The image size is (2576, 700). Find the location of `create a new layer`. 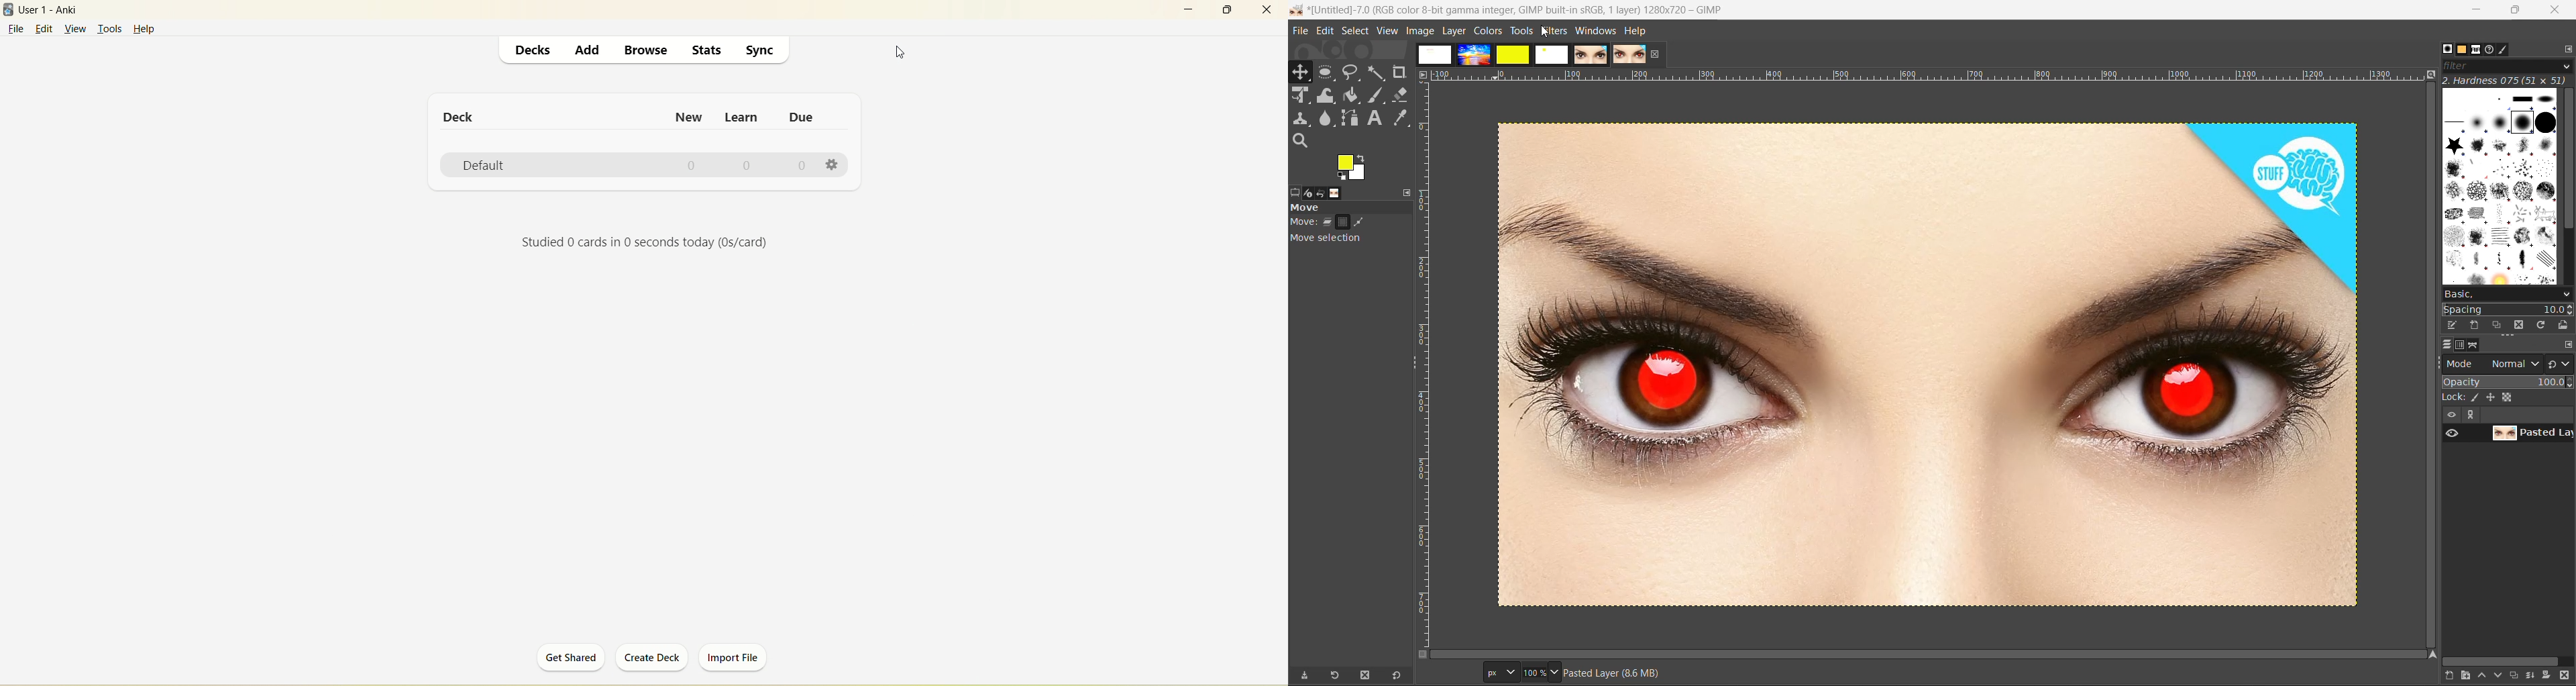

create a new layer is located at coordinates (2443, 677).